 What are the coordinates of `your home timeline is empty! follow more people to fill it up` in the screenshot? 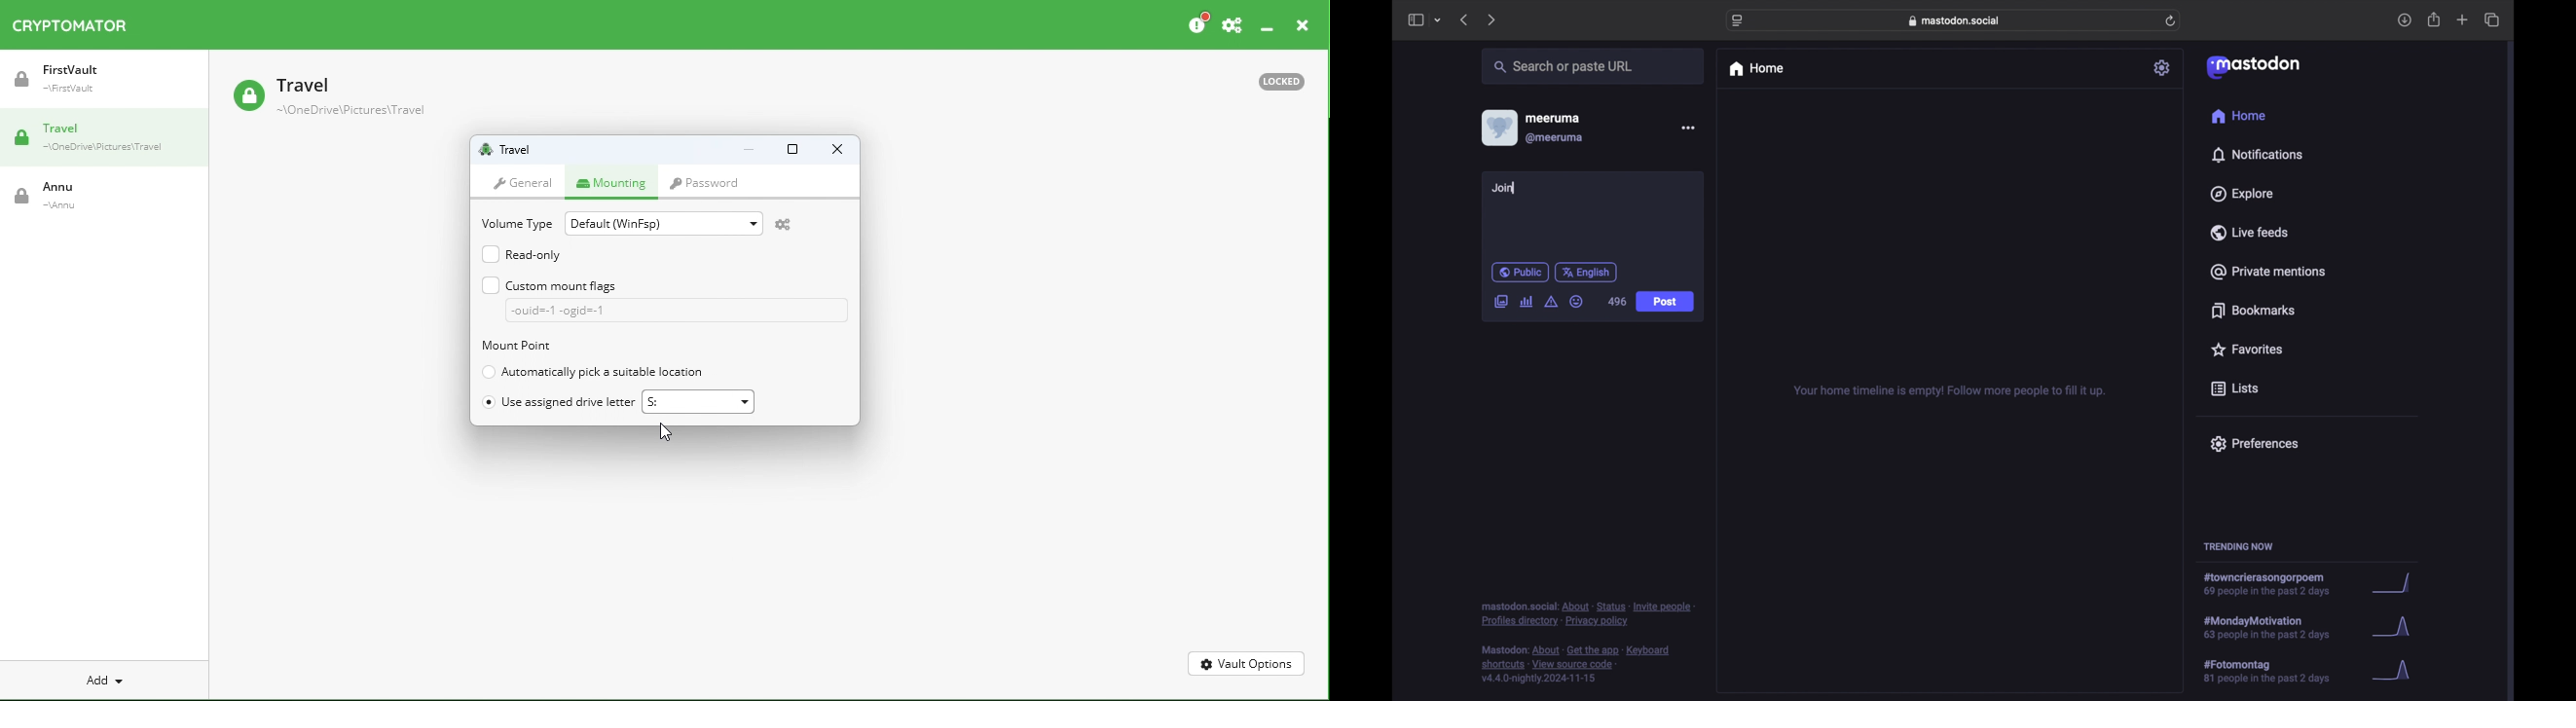 It's located at (1949, 391).